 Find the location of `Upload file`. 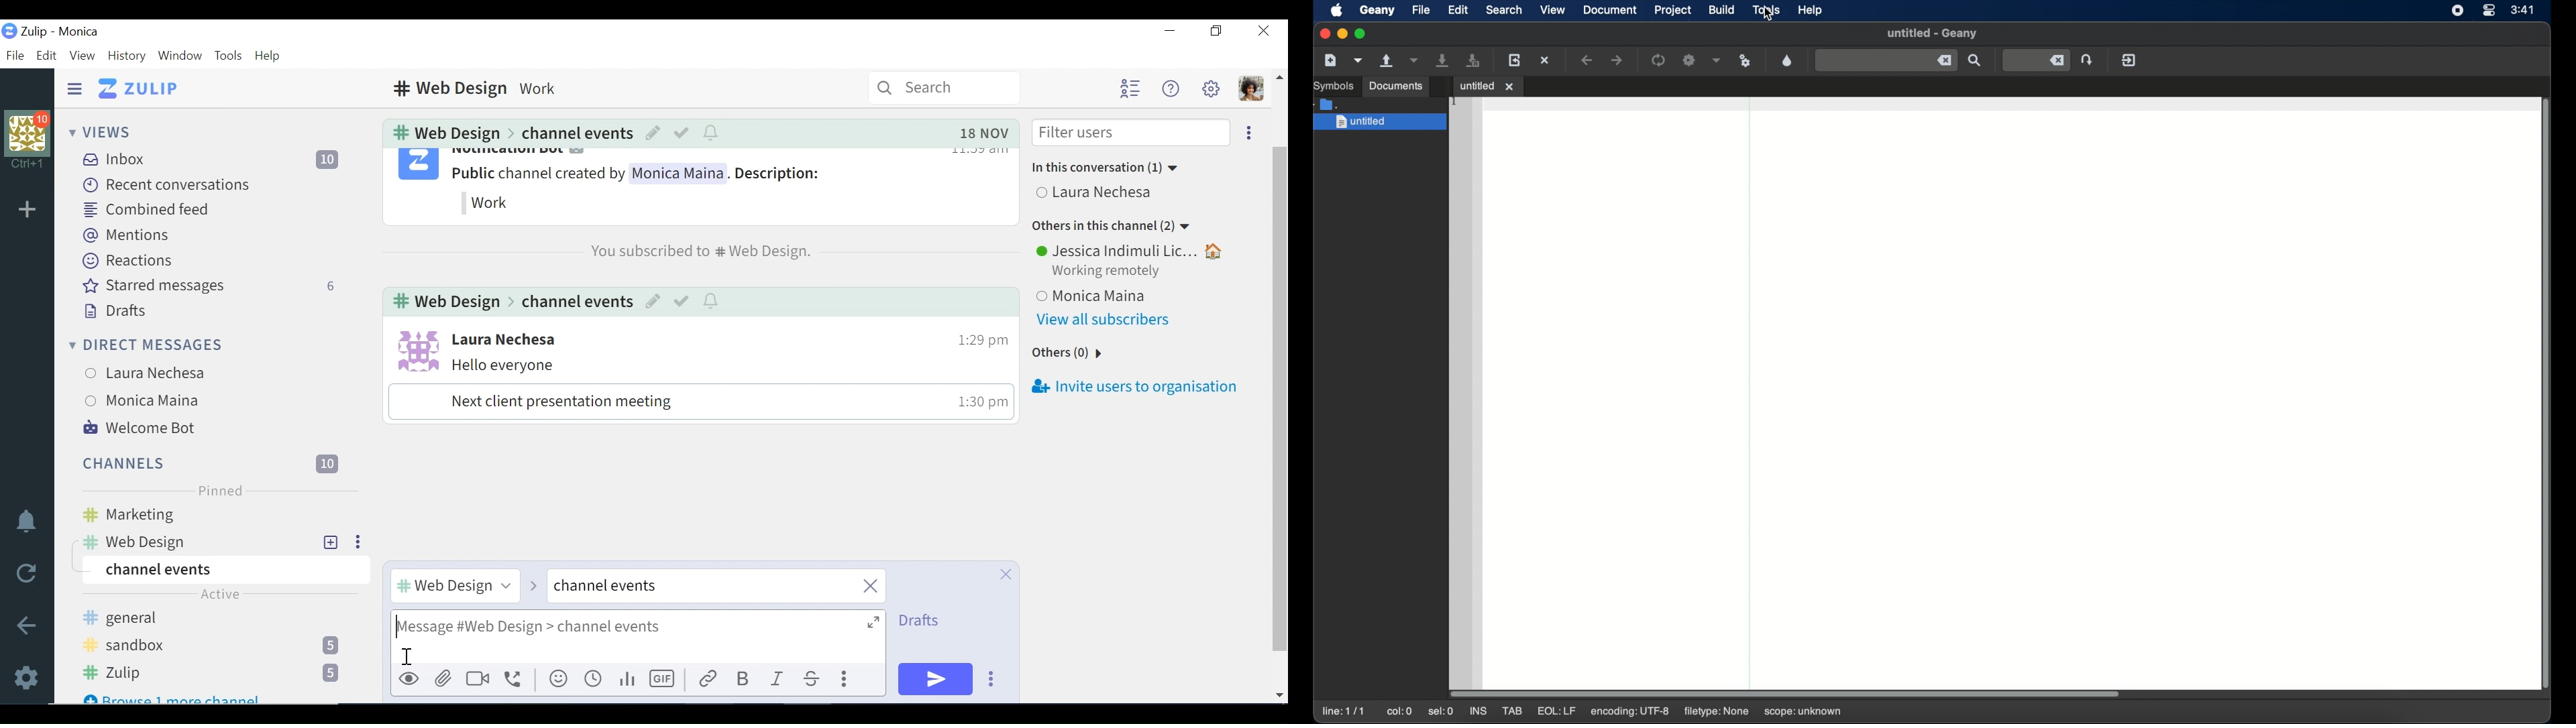

Upload file is located at coordinates (445, 678).